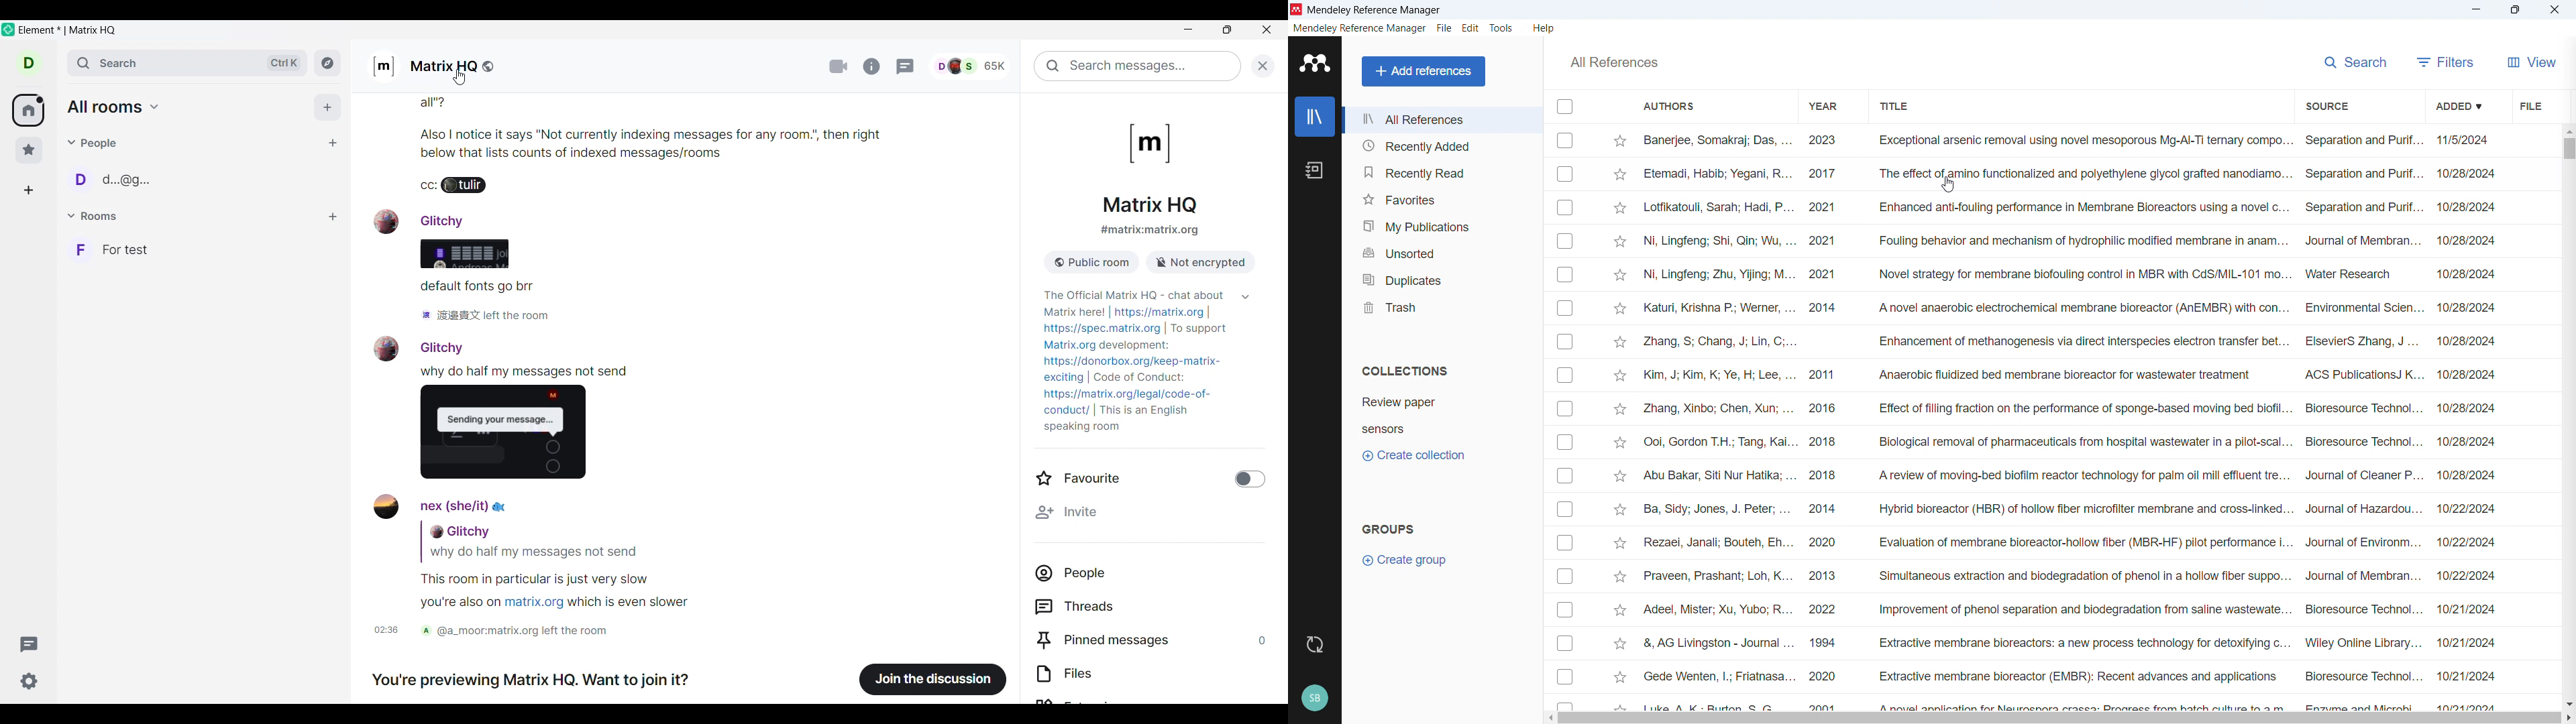 This screenshot has height=728, width=2576. I want to click on all references, so click(1615, 62).